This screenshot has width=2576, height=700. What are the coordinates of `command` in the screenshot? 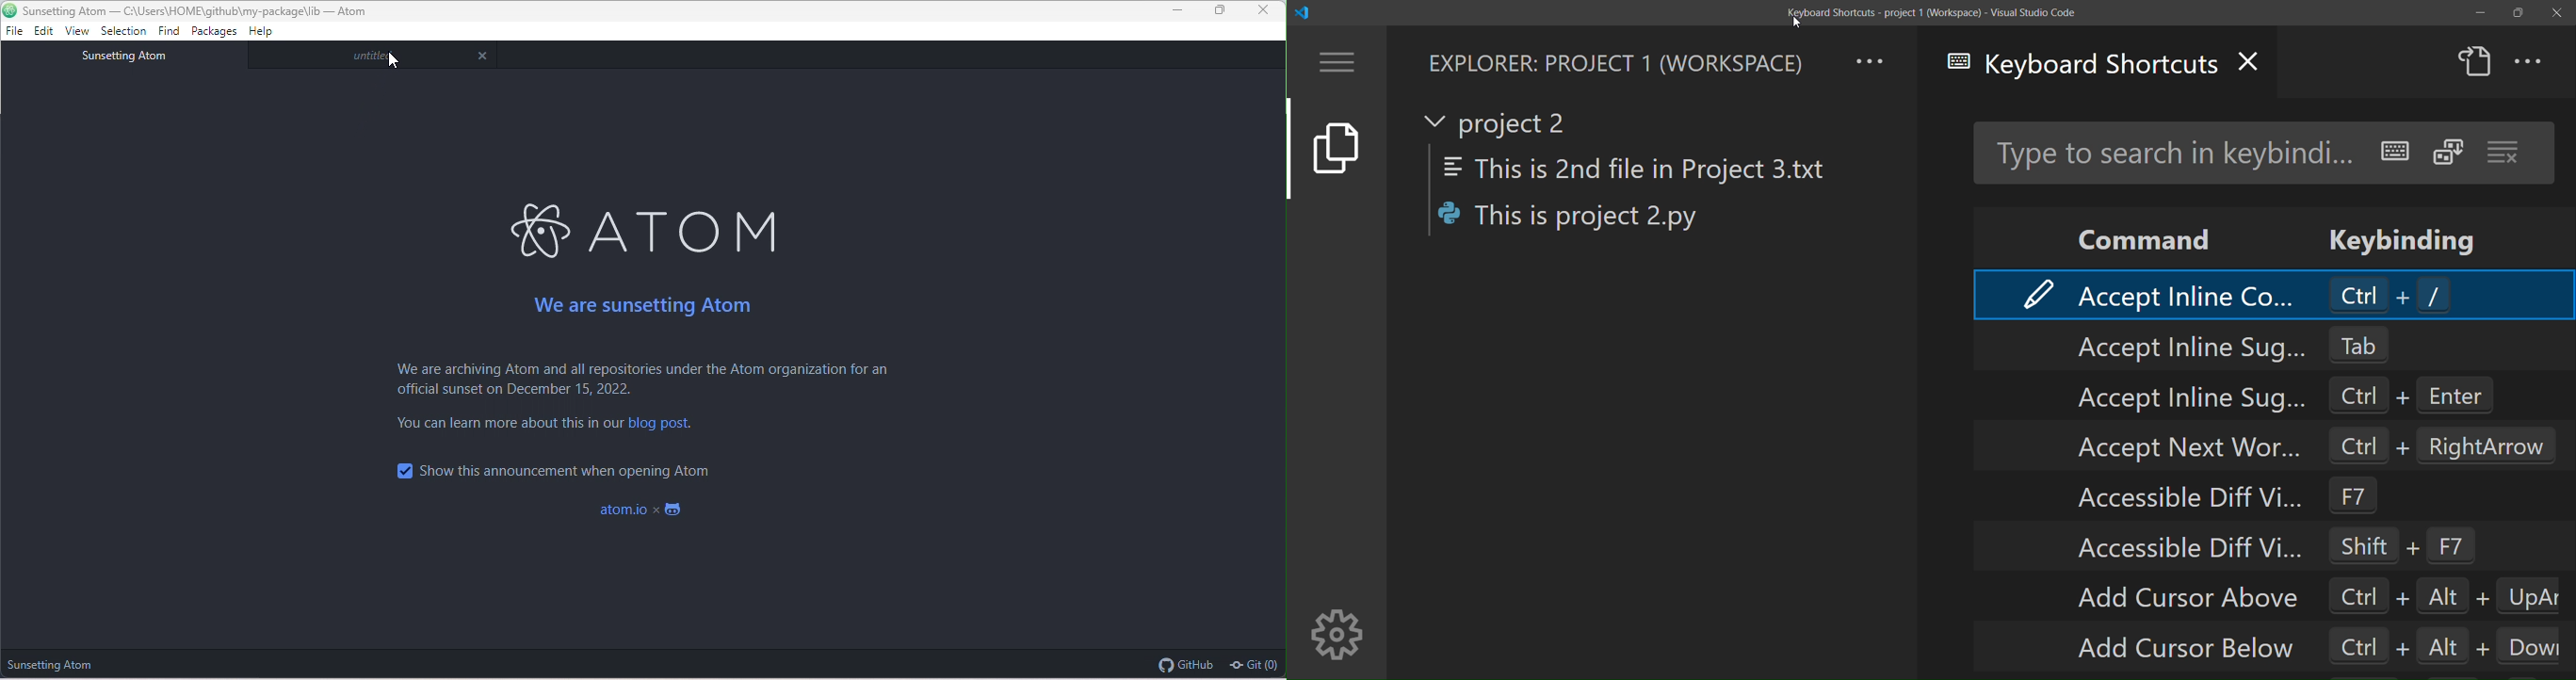 It's located at (2139, 235).